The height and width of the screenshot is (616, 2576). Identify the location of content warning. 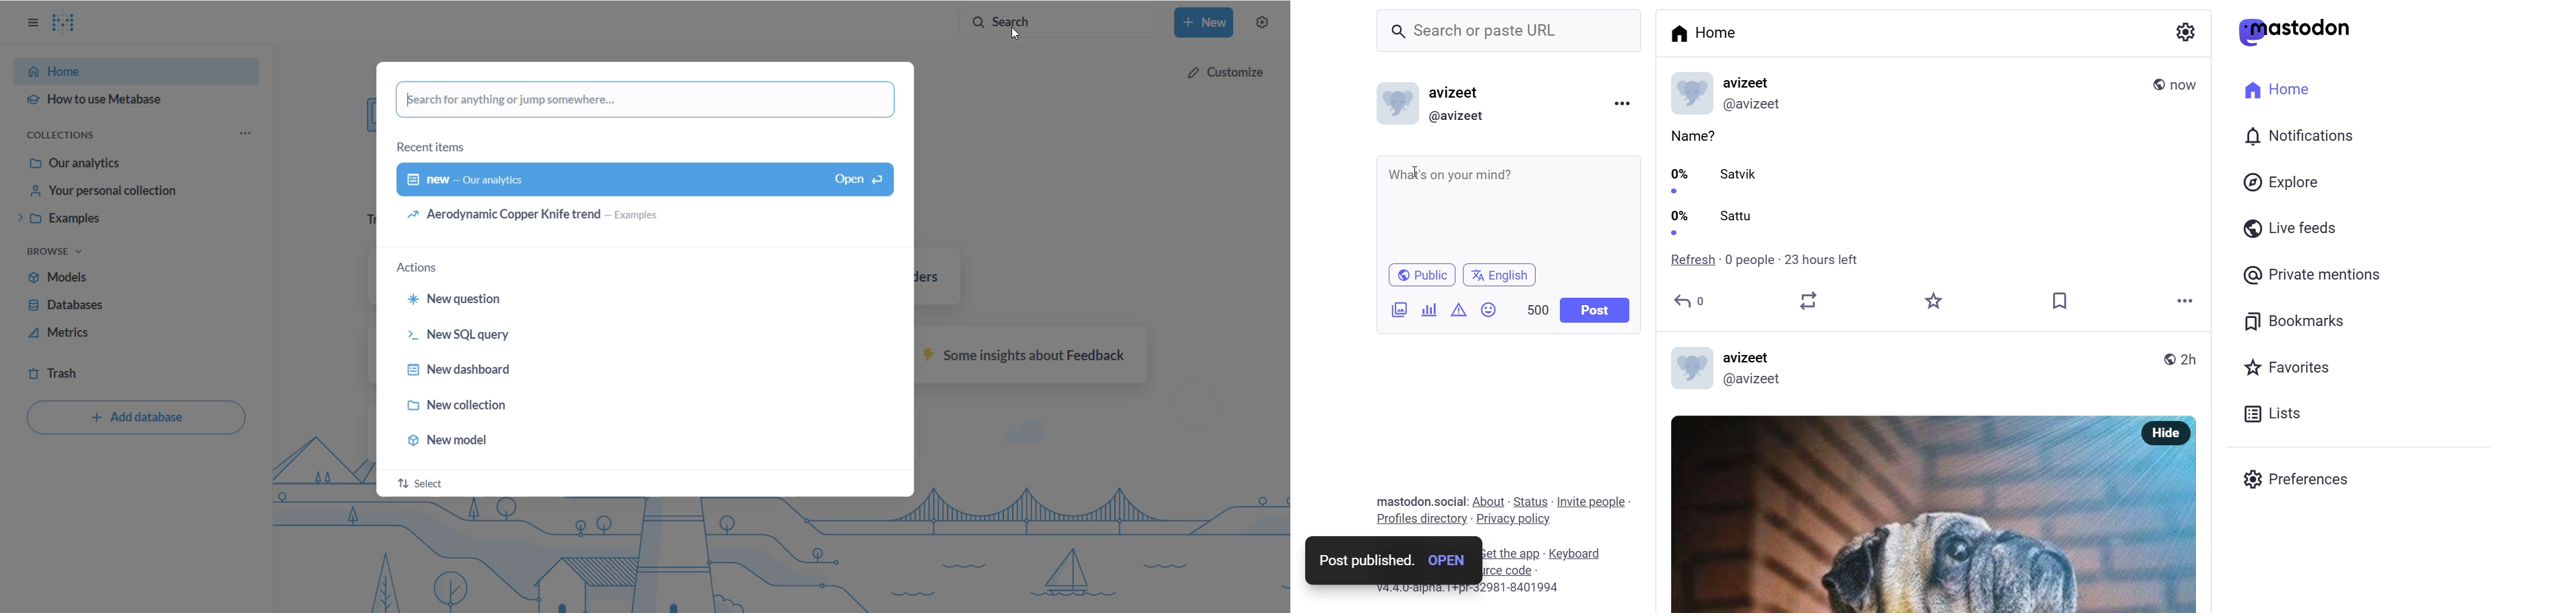
(1458, 311).